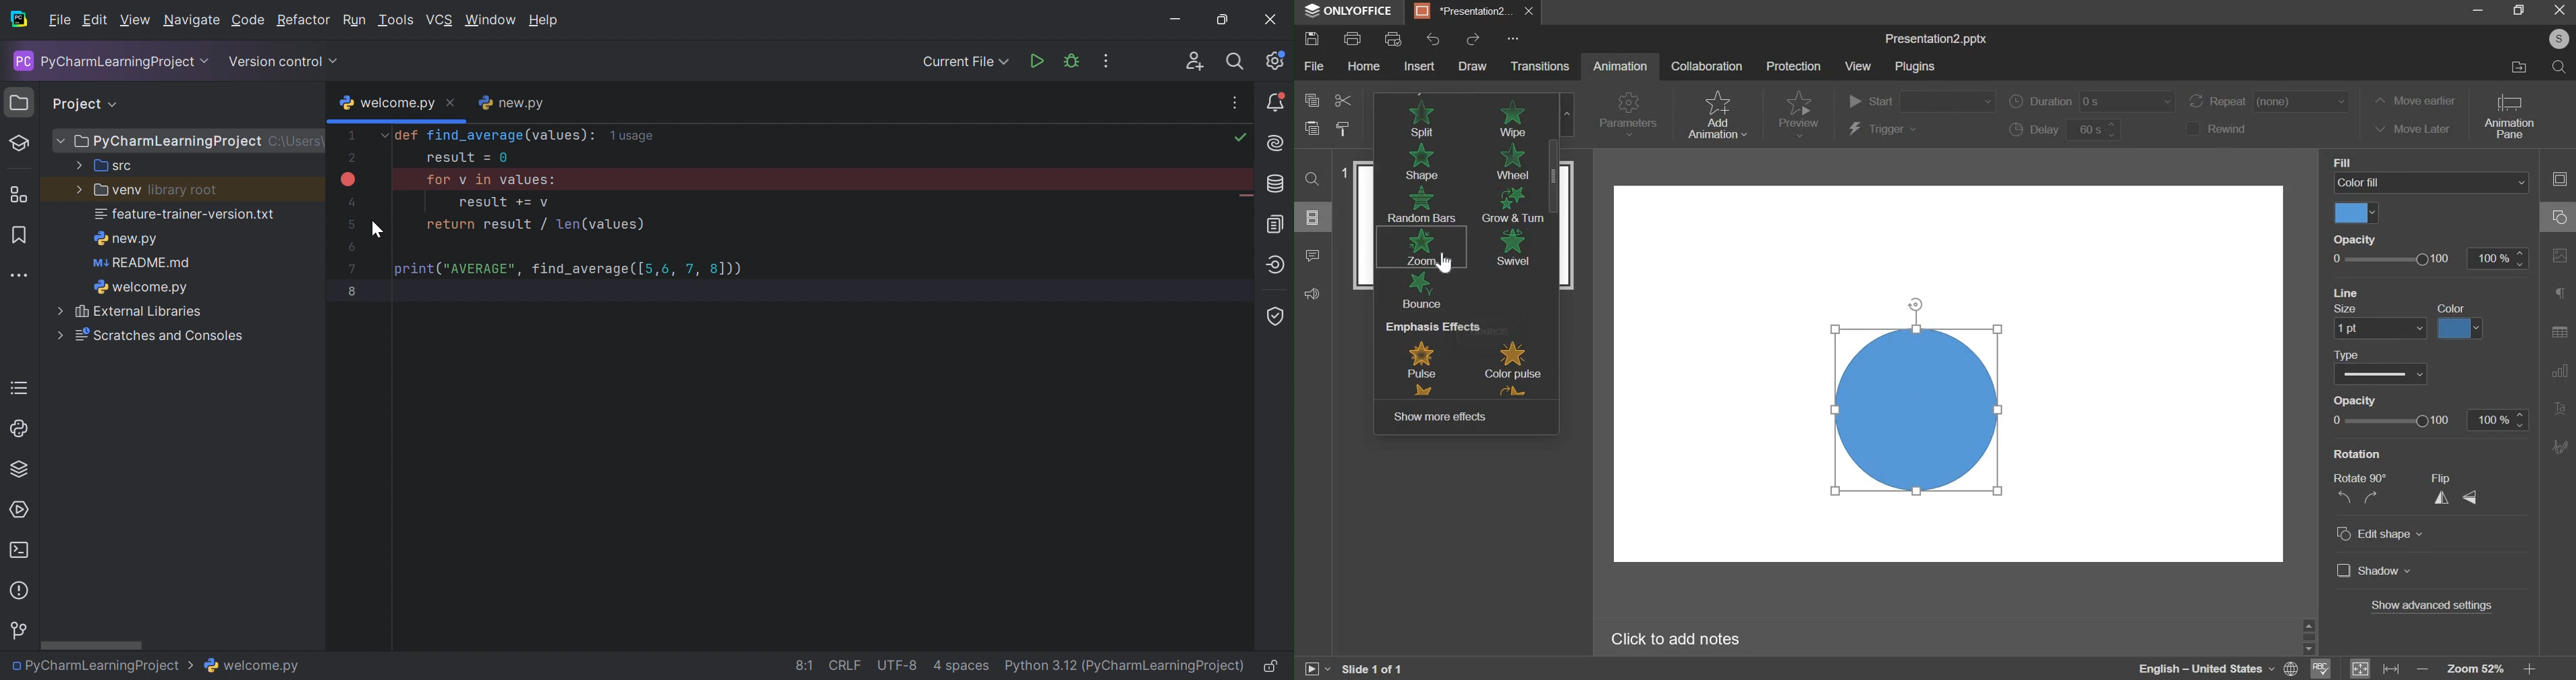 The height and width of the screenshot is (700, 2576). Describe the element at coordinates (1310, 255) in the screenshot. I see `` at that location.